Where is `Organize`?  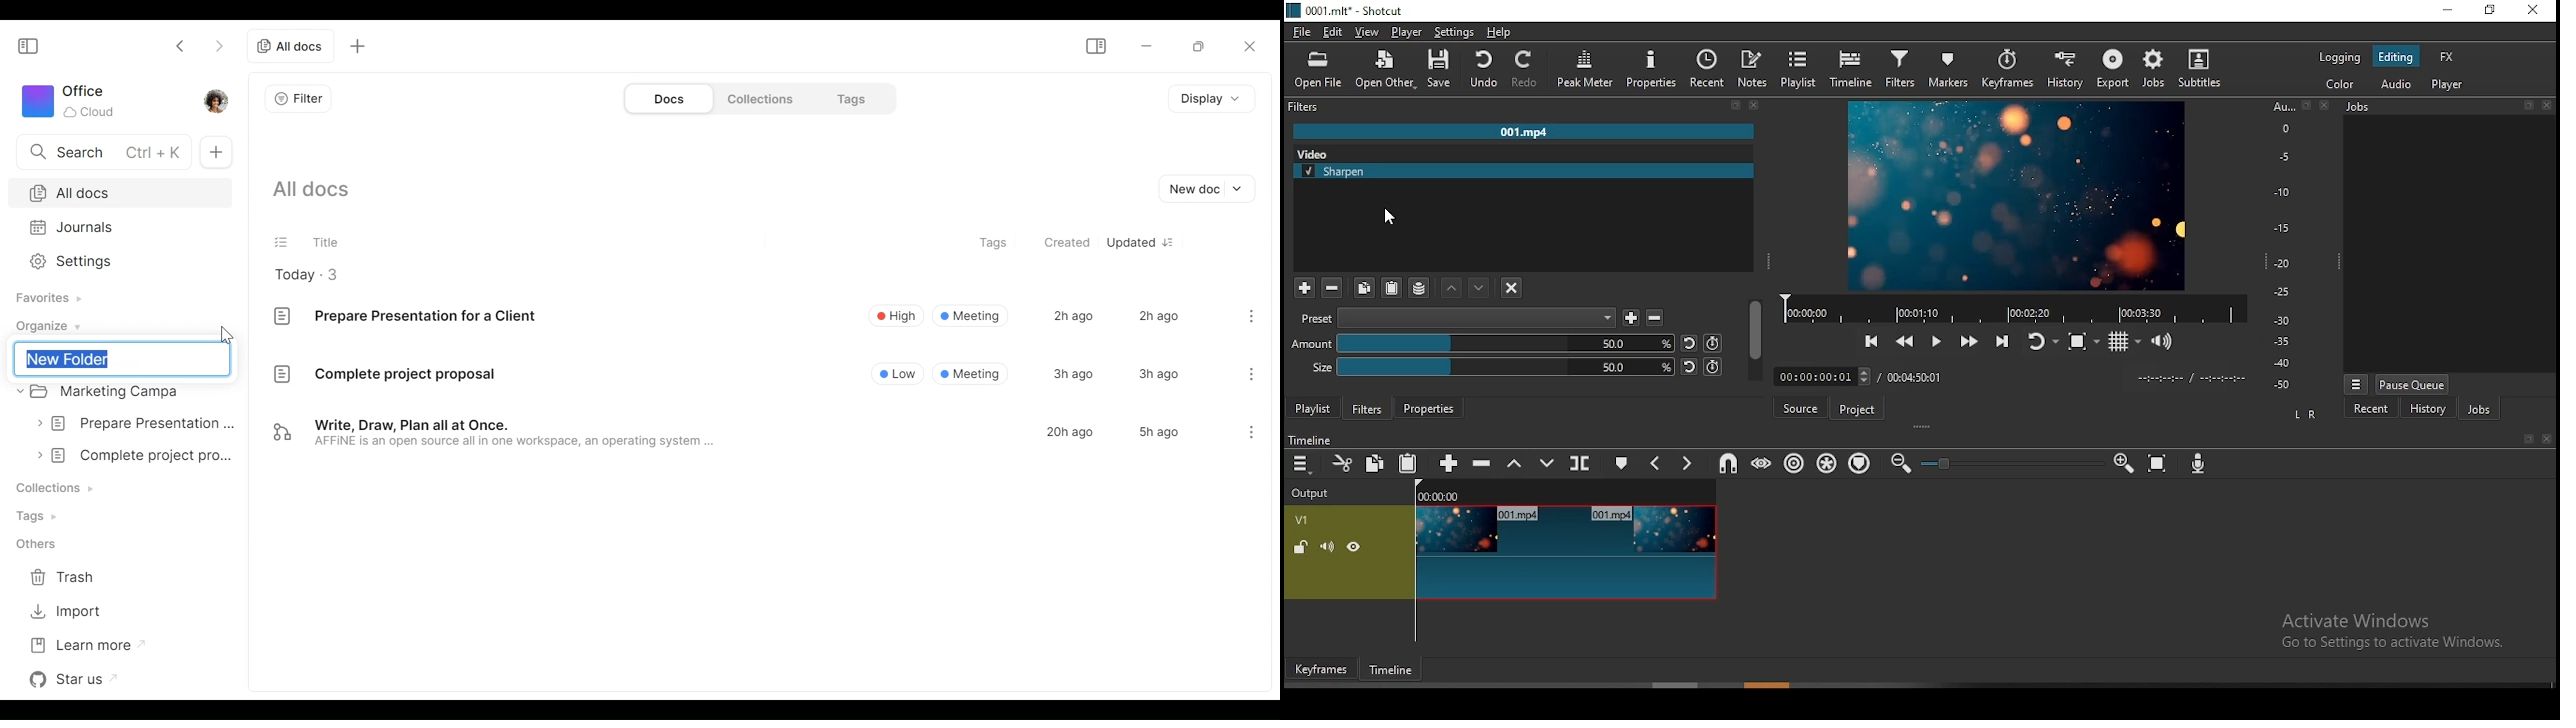
Organize is located at coordinates (46, 325).